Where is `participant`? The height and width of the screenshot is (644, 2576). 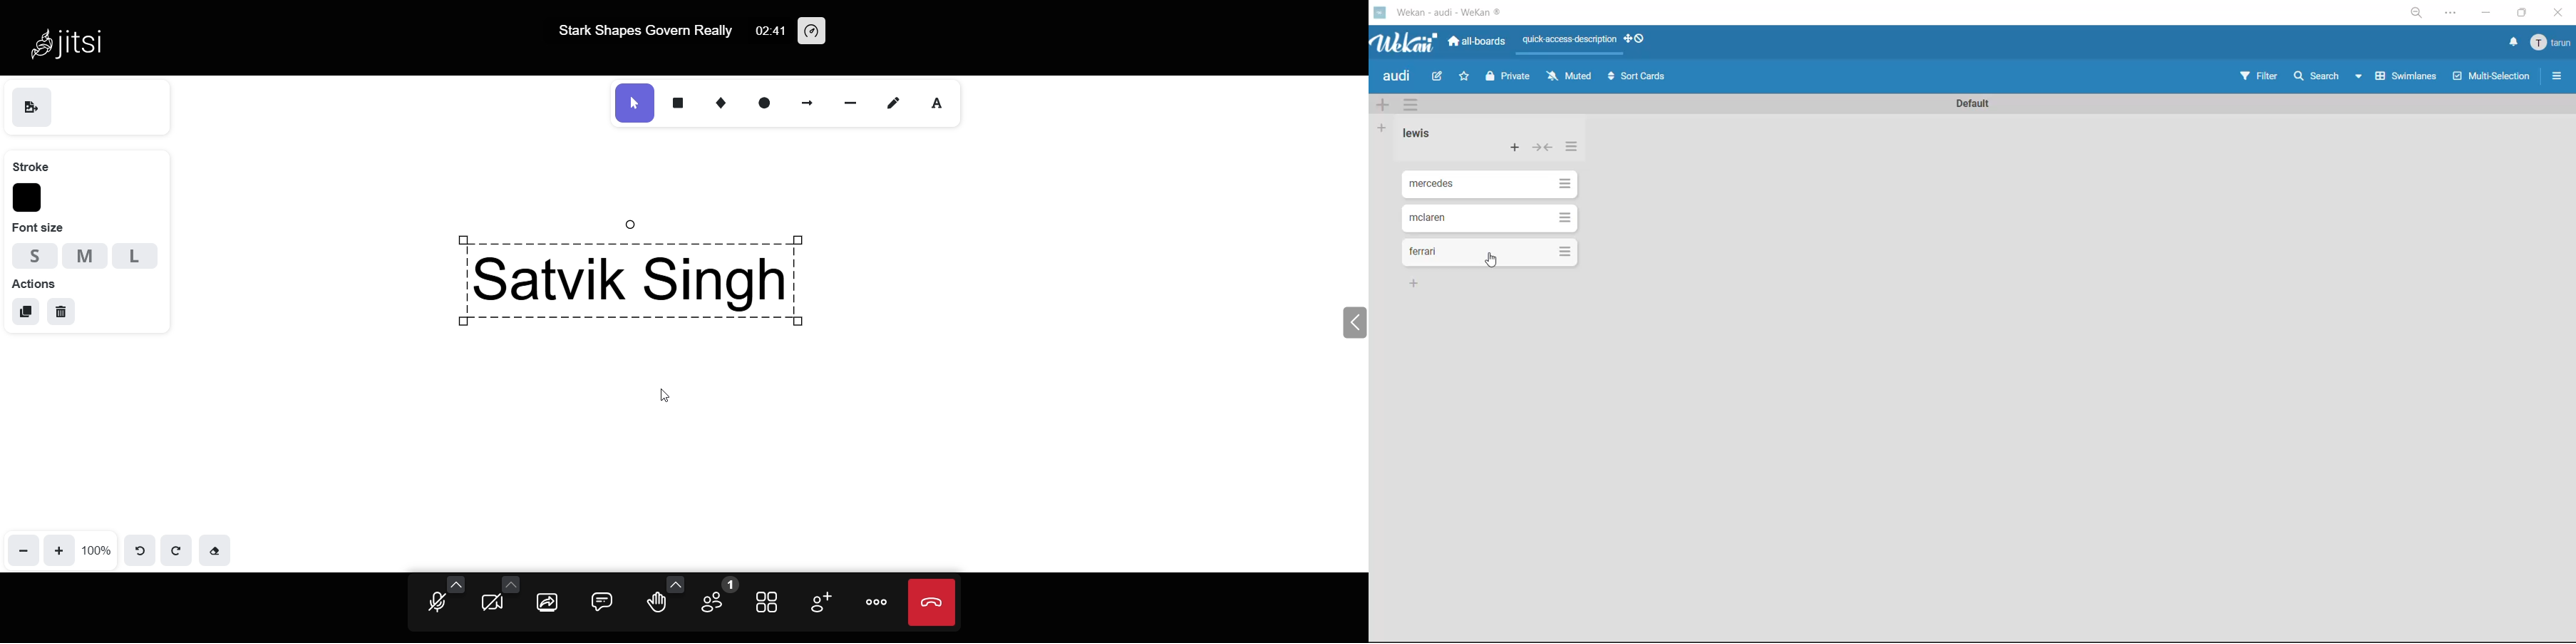 participant is located at coordinates (715, 597).